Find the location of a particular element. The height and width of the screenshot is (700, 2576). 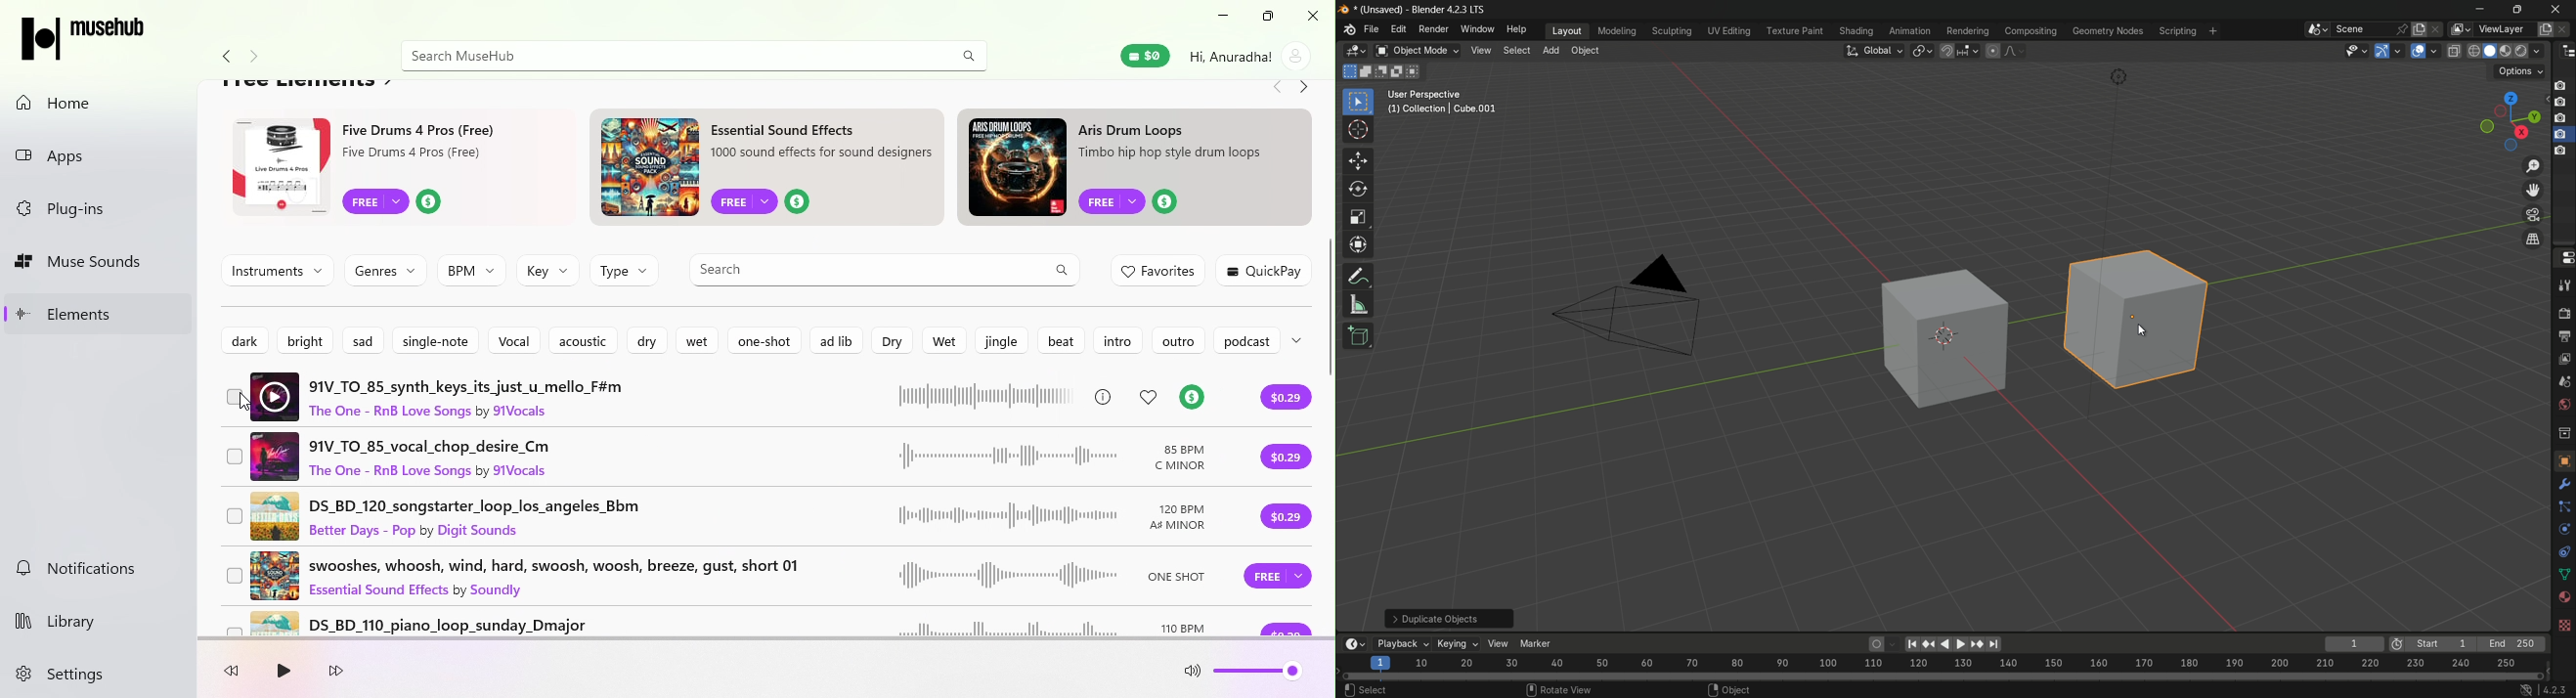

Favorites is located at coordinates (1160, 272).